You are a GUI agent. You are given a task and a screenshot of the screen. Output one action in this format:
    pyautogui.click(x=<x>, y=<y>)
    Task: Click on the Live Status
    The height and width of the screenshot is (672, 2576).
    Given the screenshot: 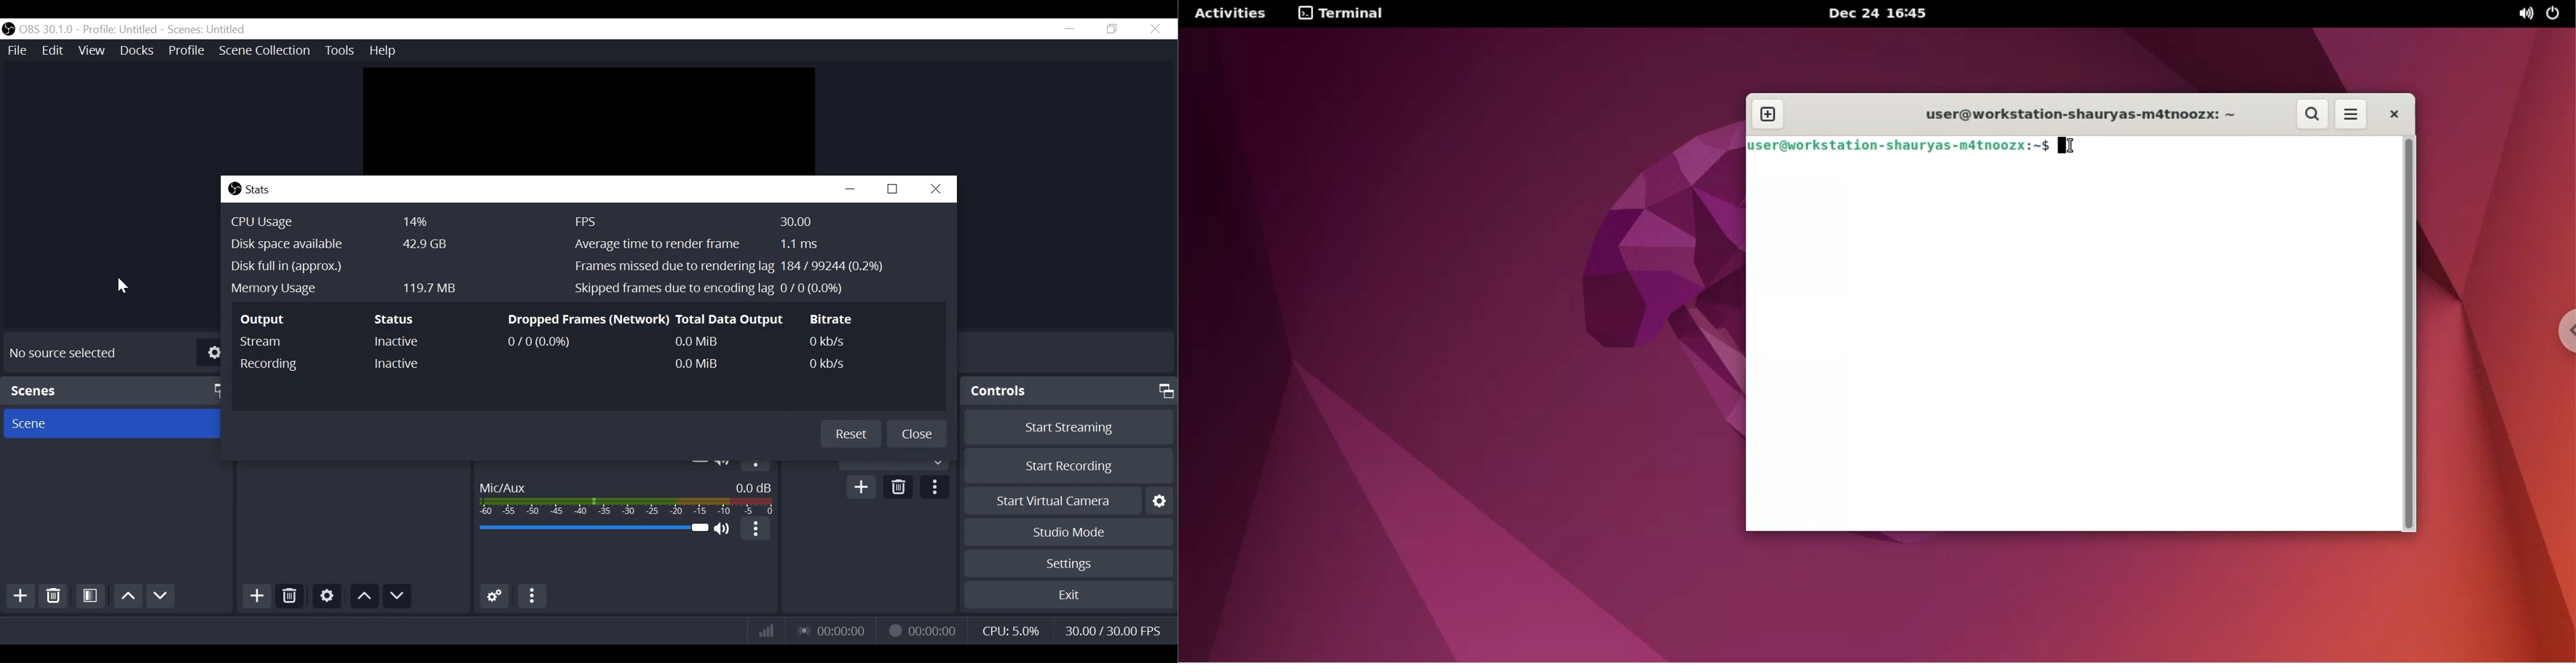 What is the action you would take?
    pyautogui.click(x=834, y=629)
    